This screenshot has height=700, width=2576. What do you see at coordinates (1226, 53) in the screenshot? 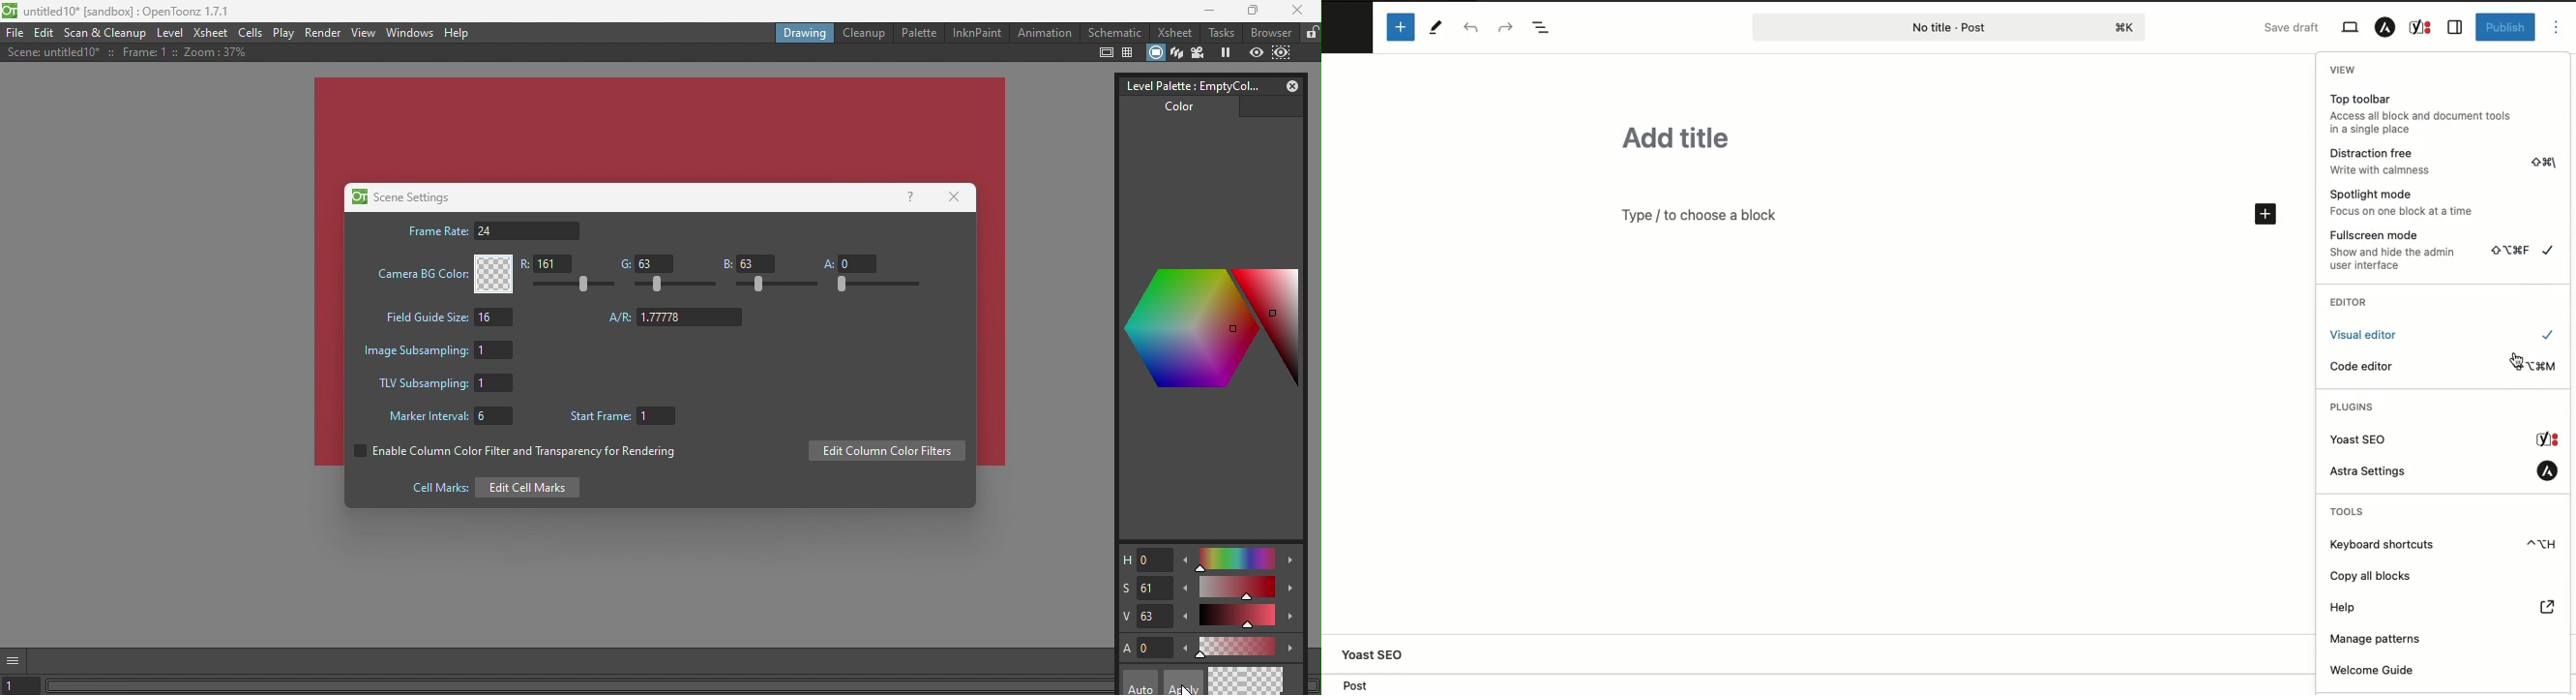
I see `Freeze` at bounding box center [1226, 53].